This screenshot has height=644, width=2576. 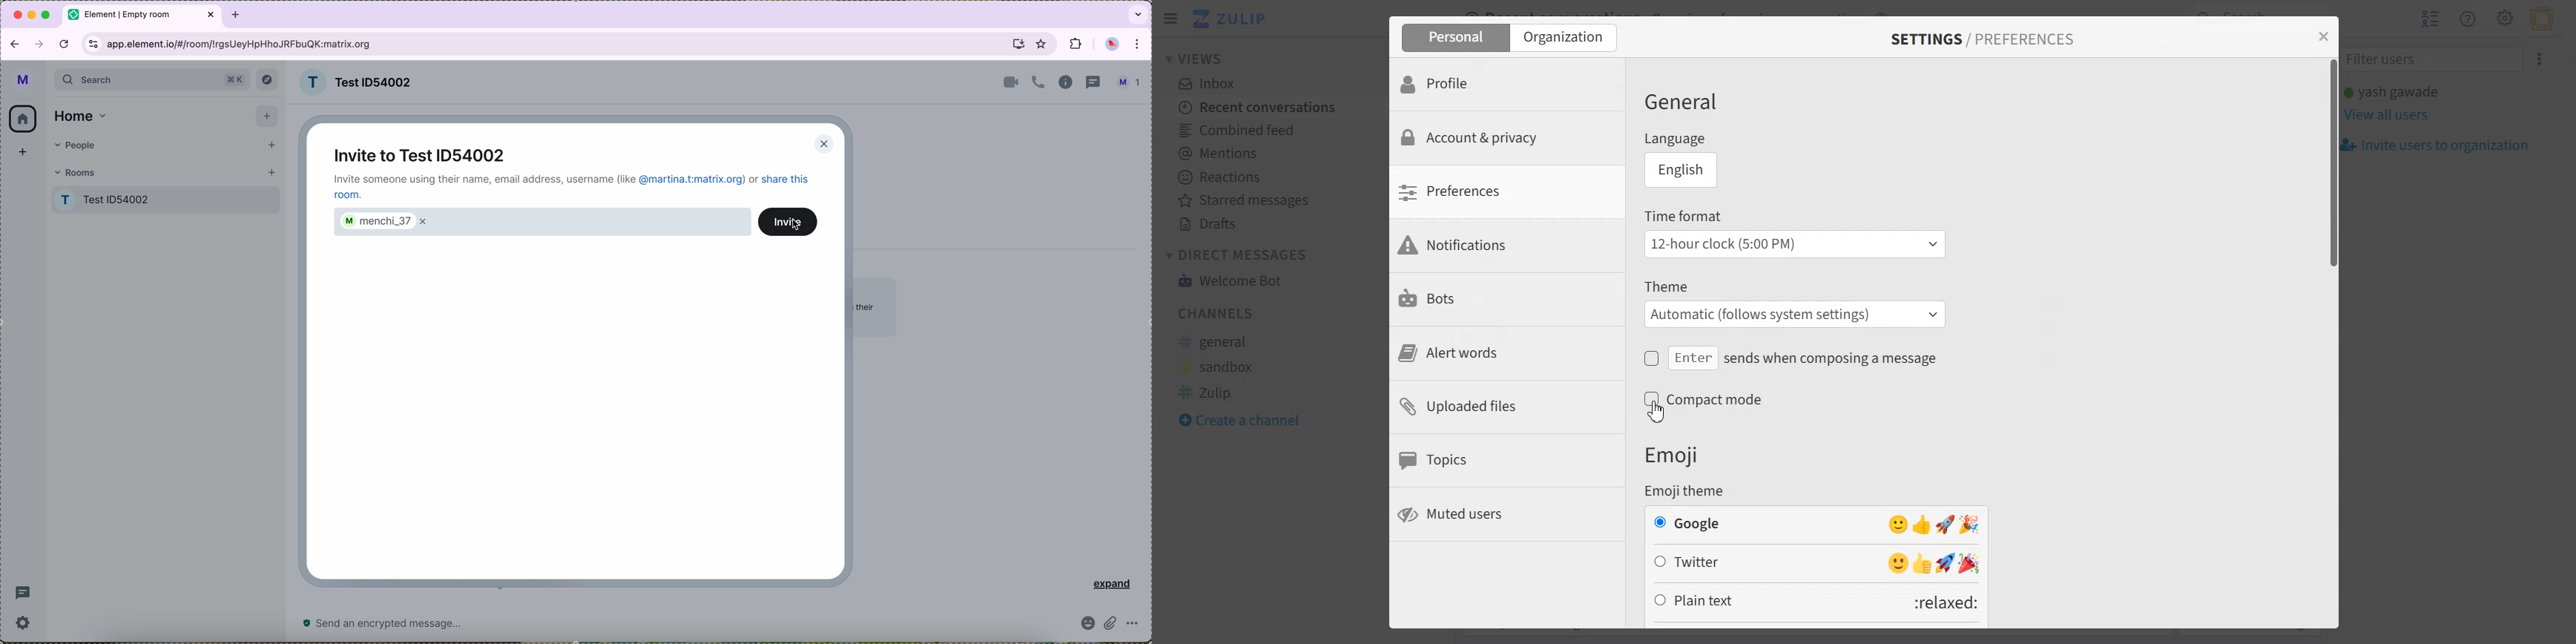 What do you see at coordinates (65, 44) in the screenshot?
I see `refresh the page` at bounding box center [65, 44].